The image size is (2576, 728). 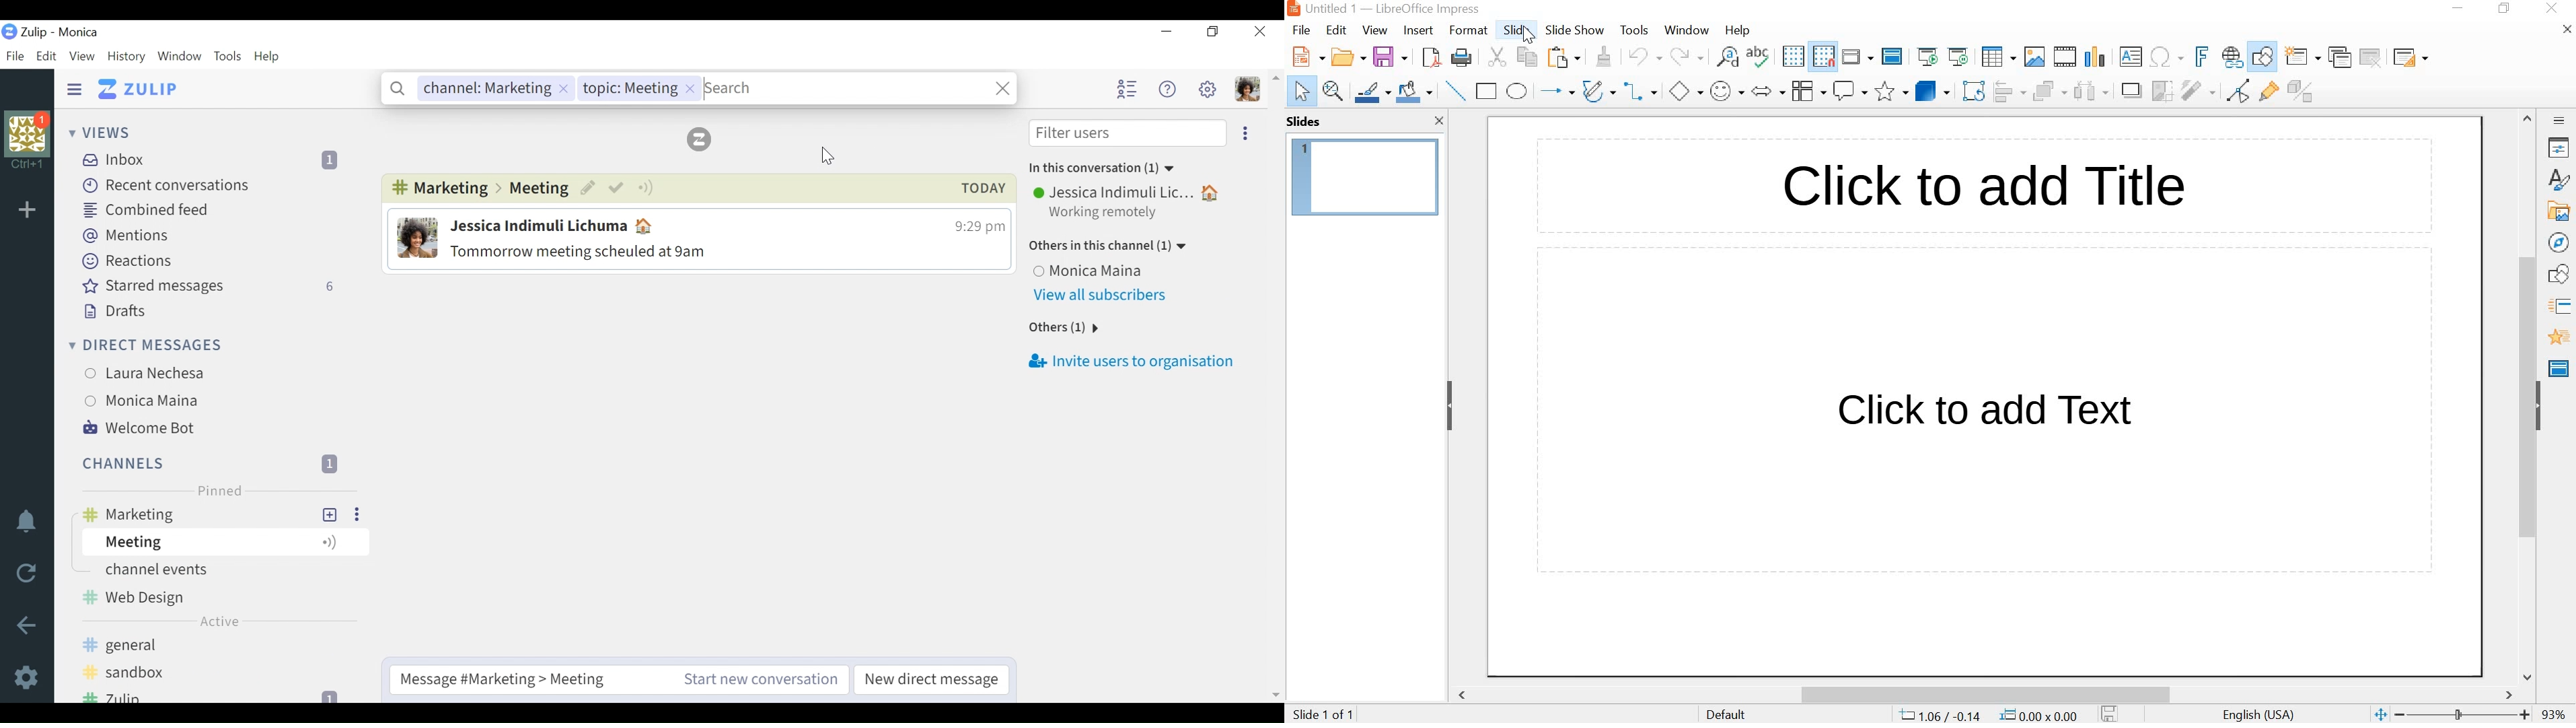 I want to click on Monica Maina, so click(x=1095, y=272).